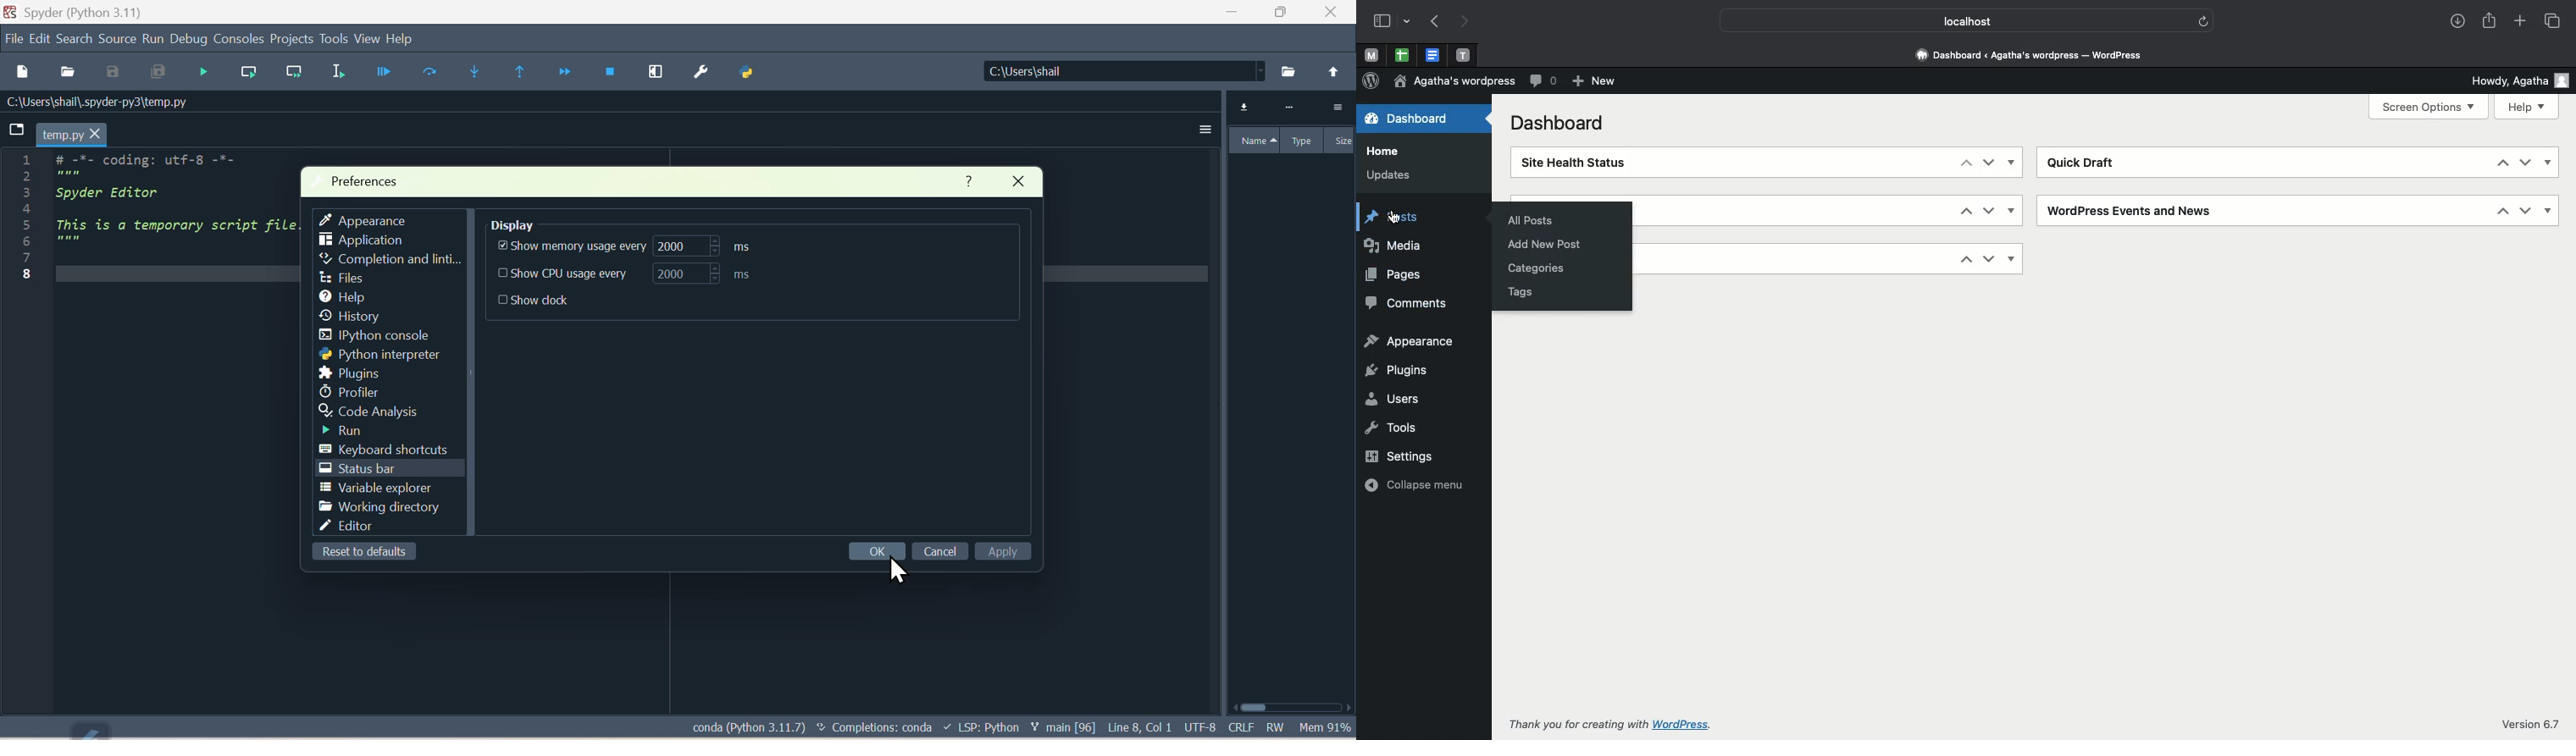  I want to click on , so click(384, 73).